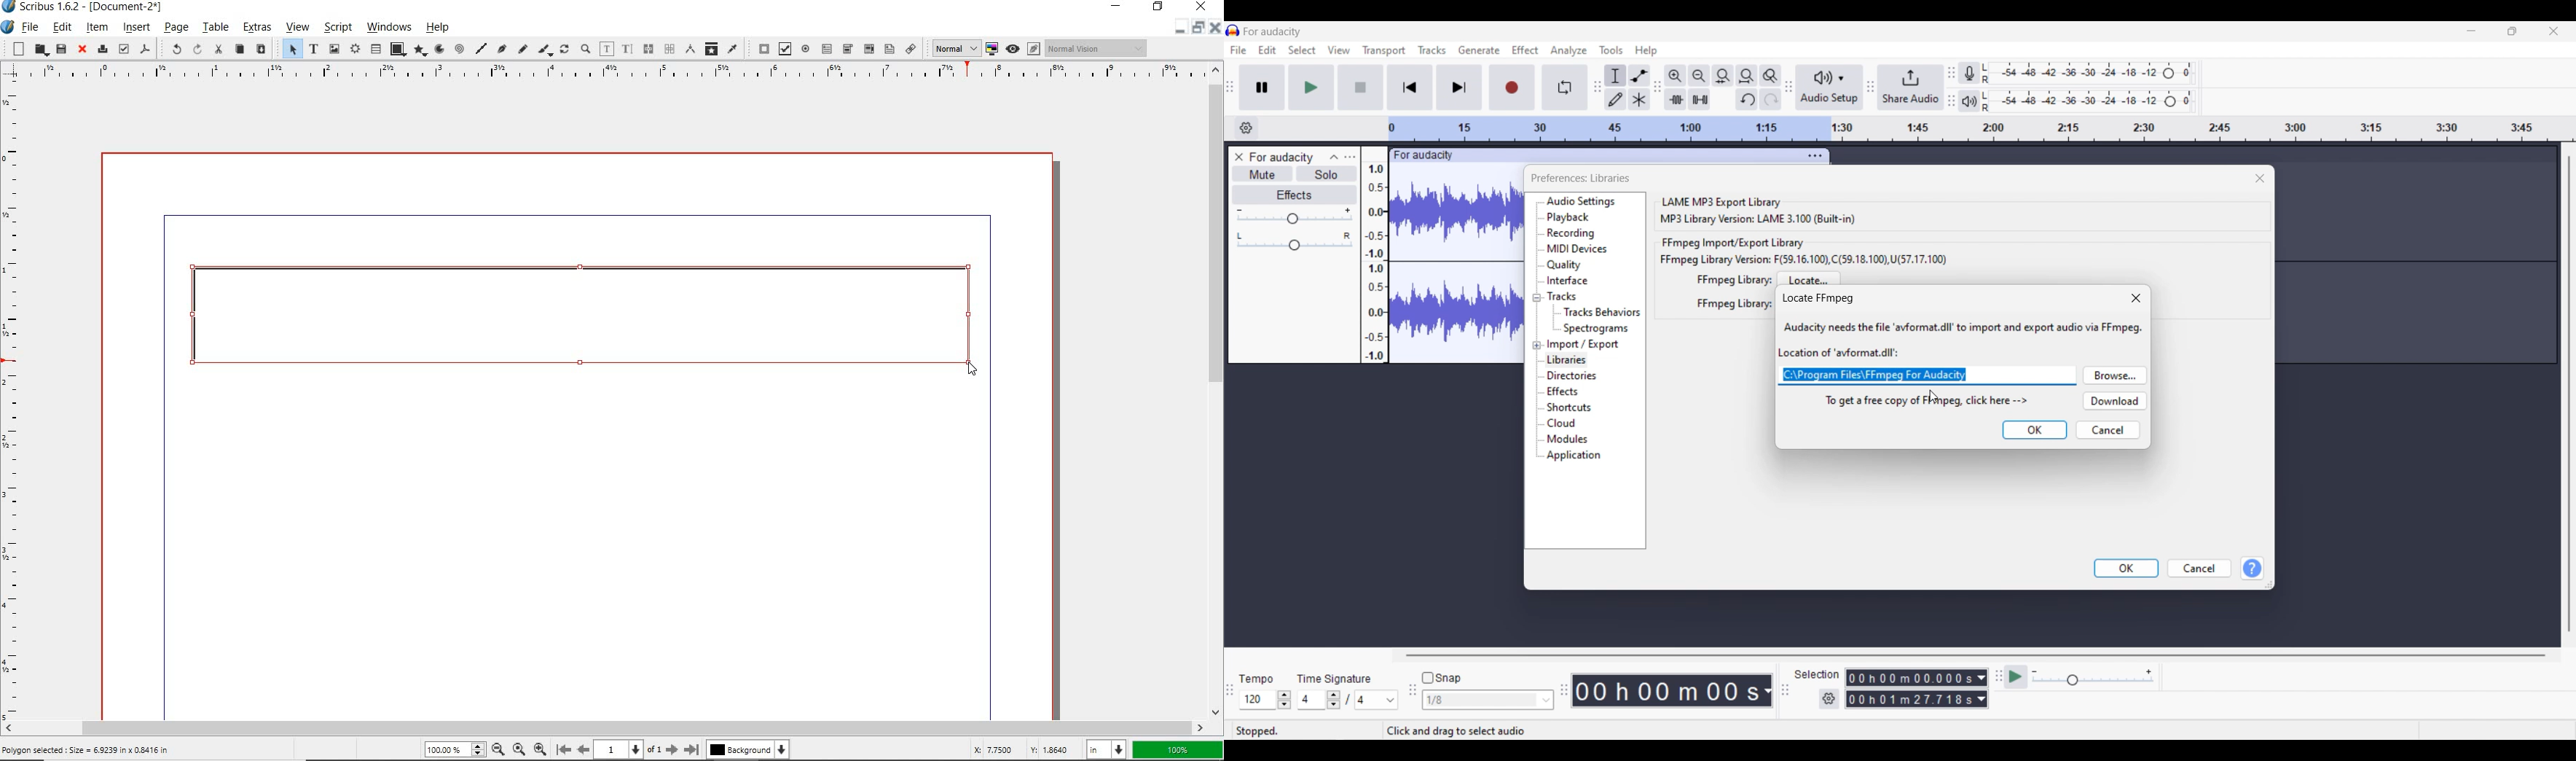 The width and height of the screenshot is (2576, 784). Describe the element at coordinates (1599, 328) in the screenshot. I see `Spectrograms` at that location.